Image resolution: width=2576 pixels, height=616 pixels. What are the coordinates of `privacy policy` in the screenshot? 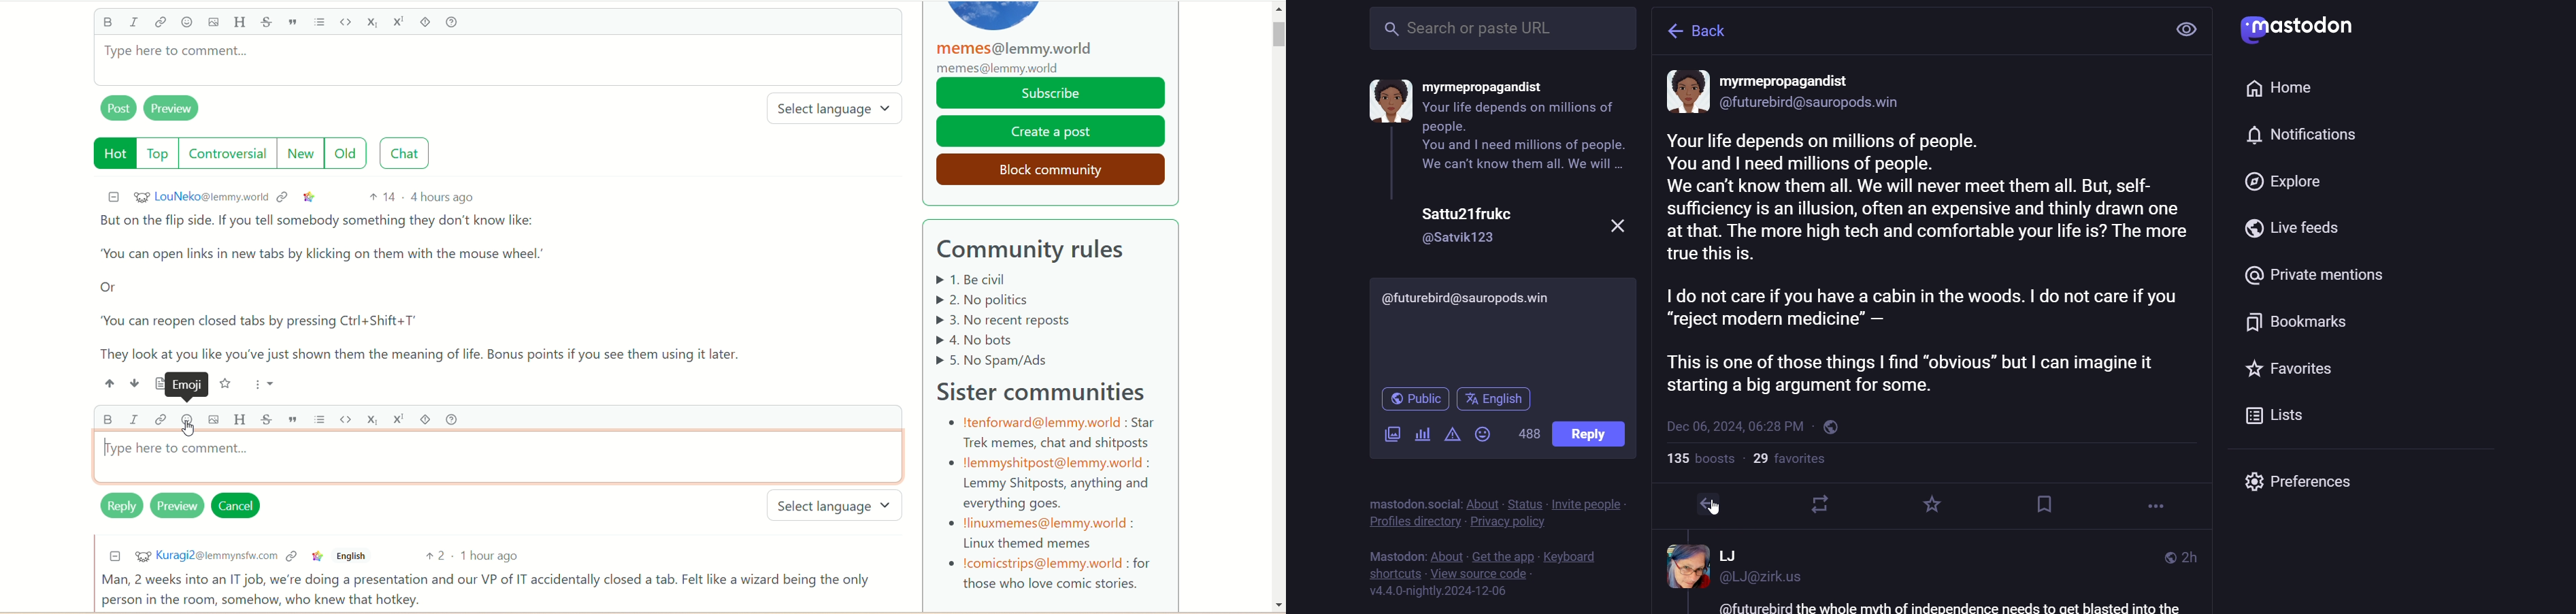 It's located at (1510, 522).